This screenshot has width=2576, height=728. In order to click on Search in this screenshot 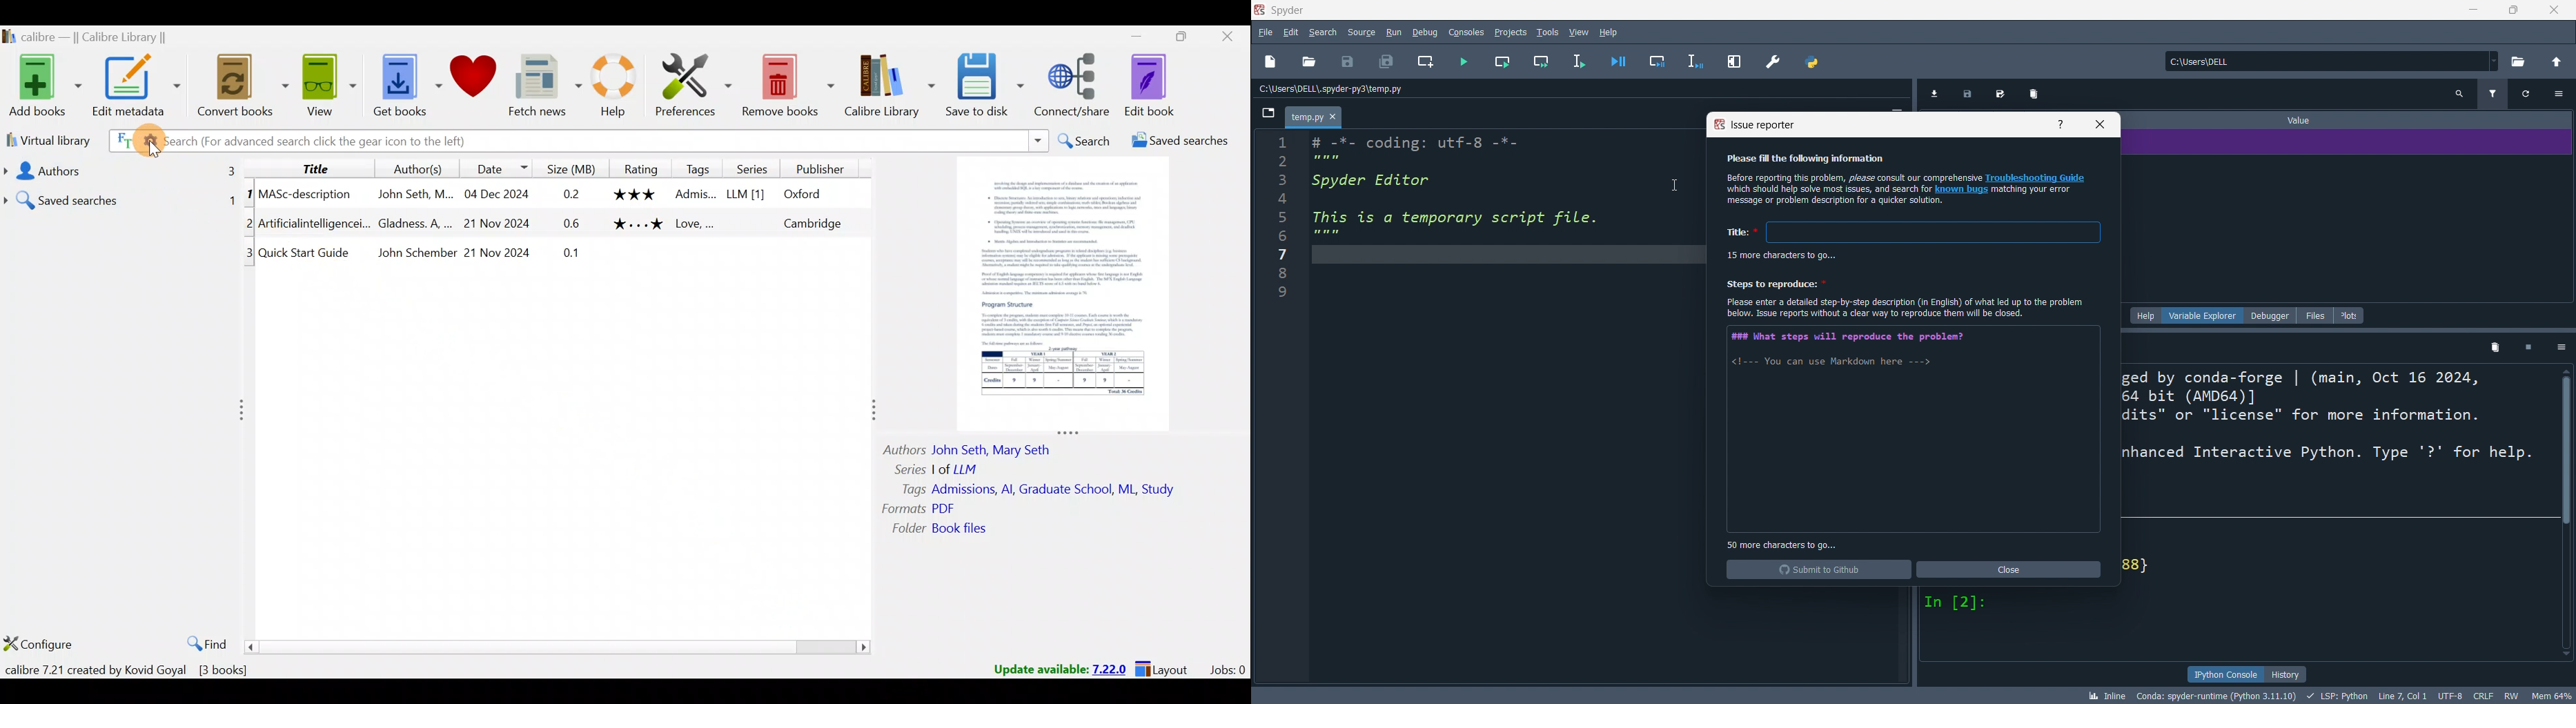, I will do `click(2461, 93)`.